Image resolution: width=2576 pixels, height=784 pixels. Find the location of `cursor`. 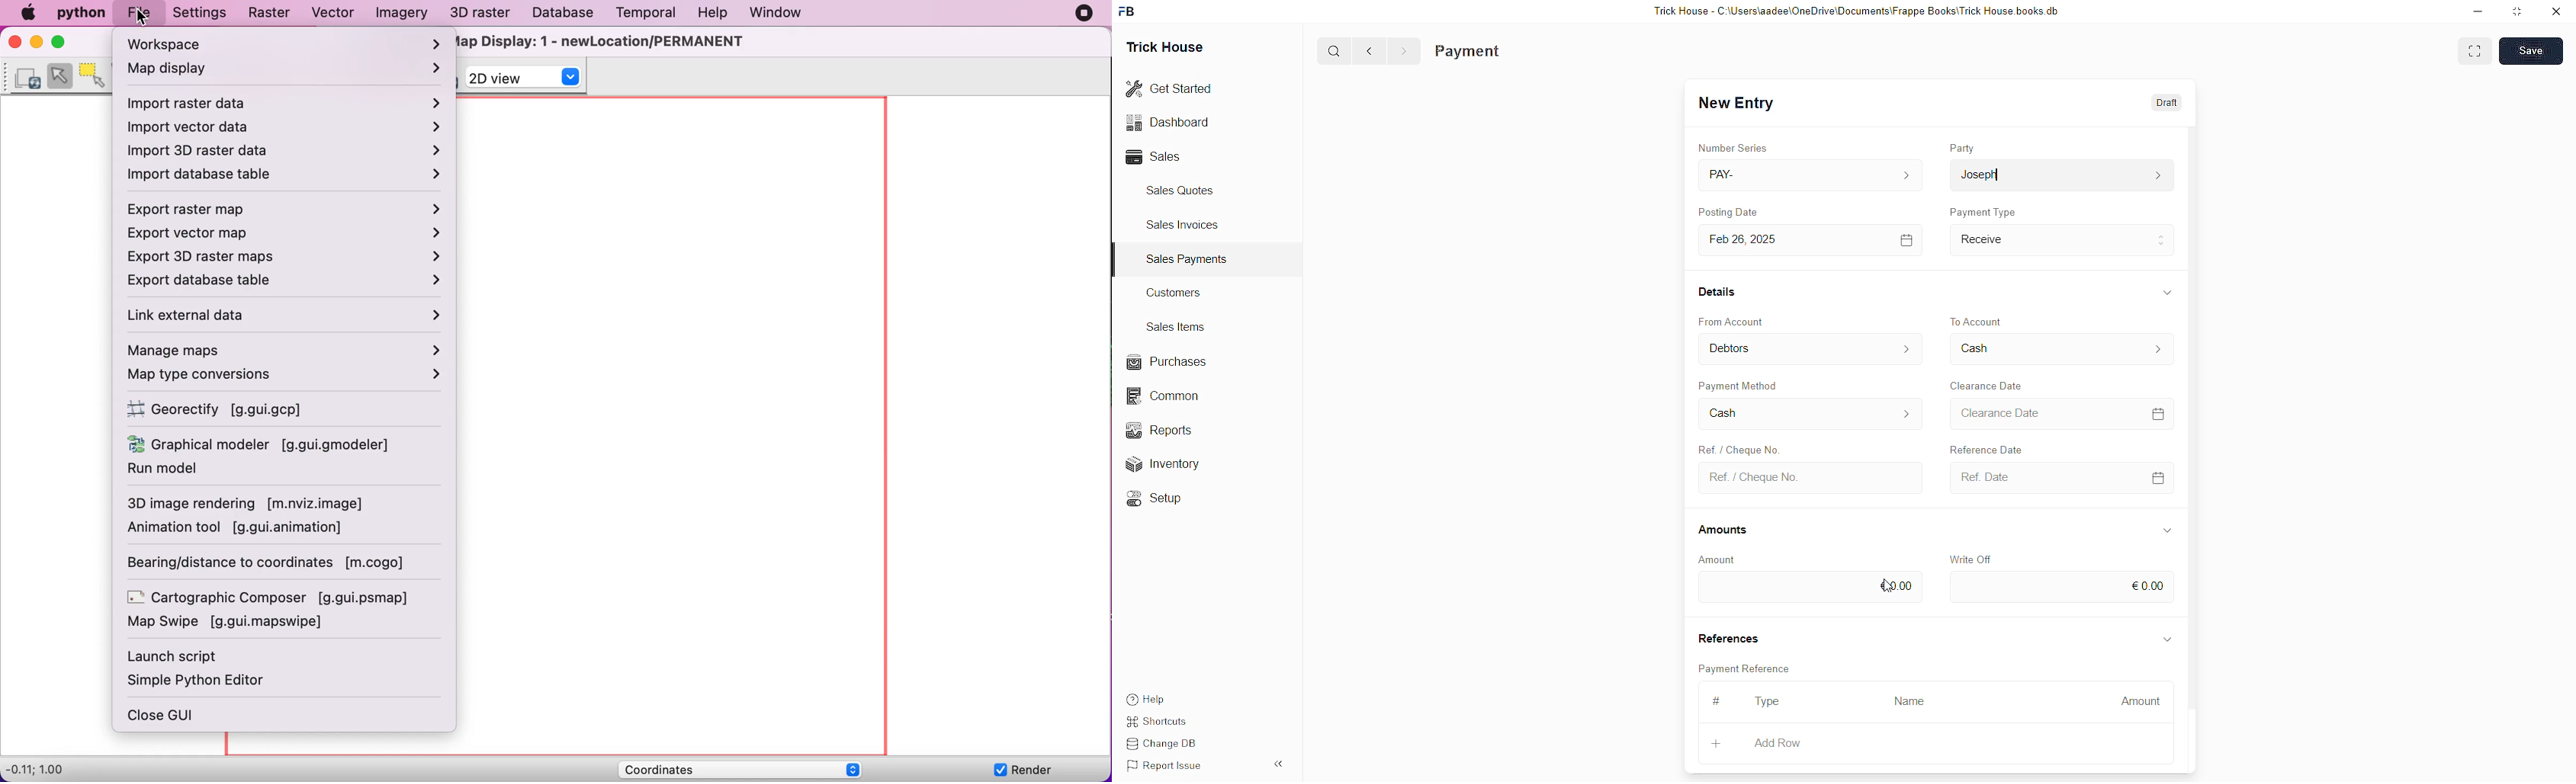

cursor is located at coordinates (1889, 585).